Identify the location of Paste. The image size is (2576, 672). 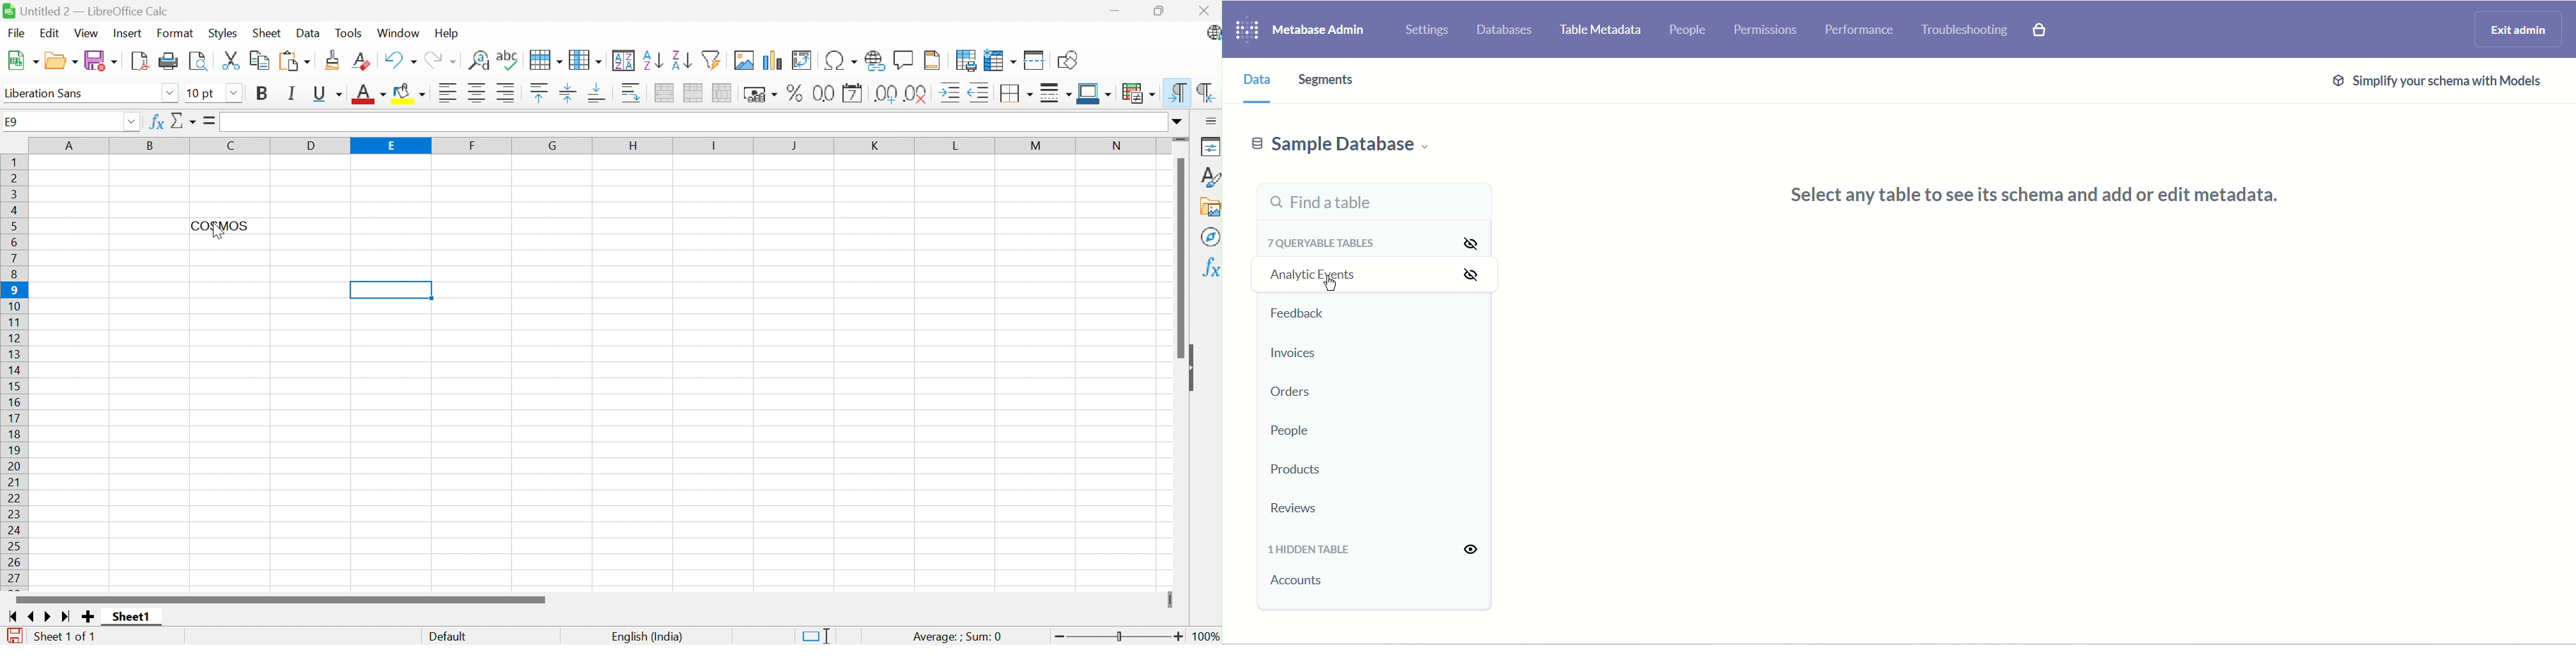
(294, 62).